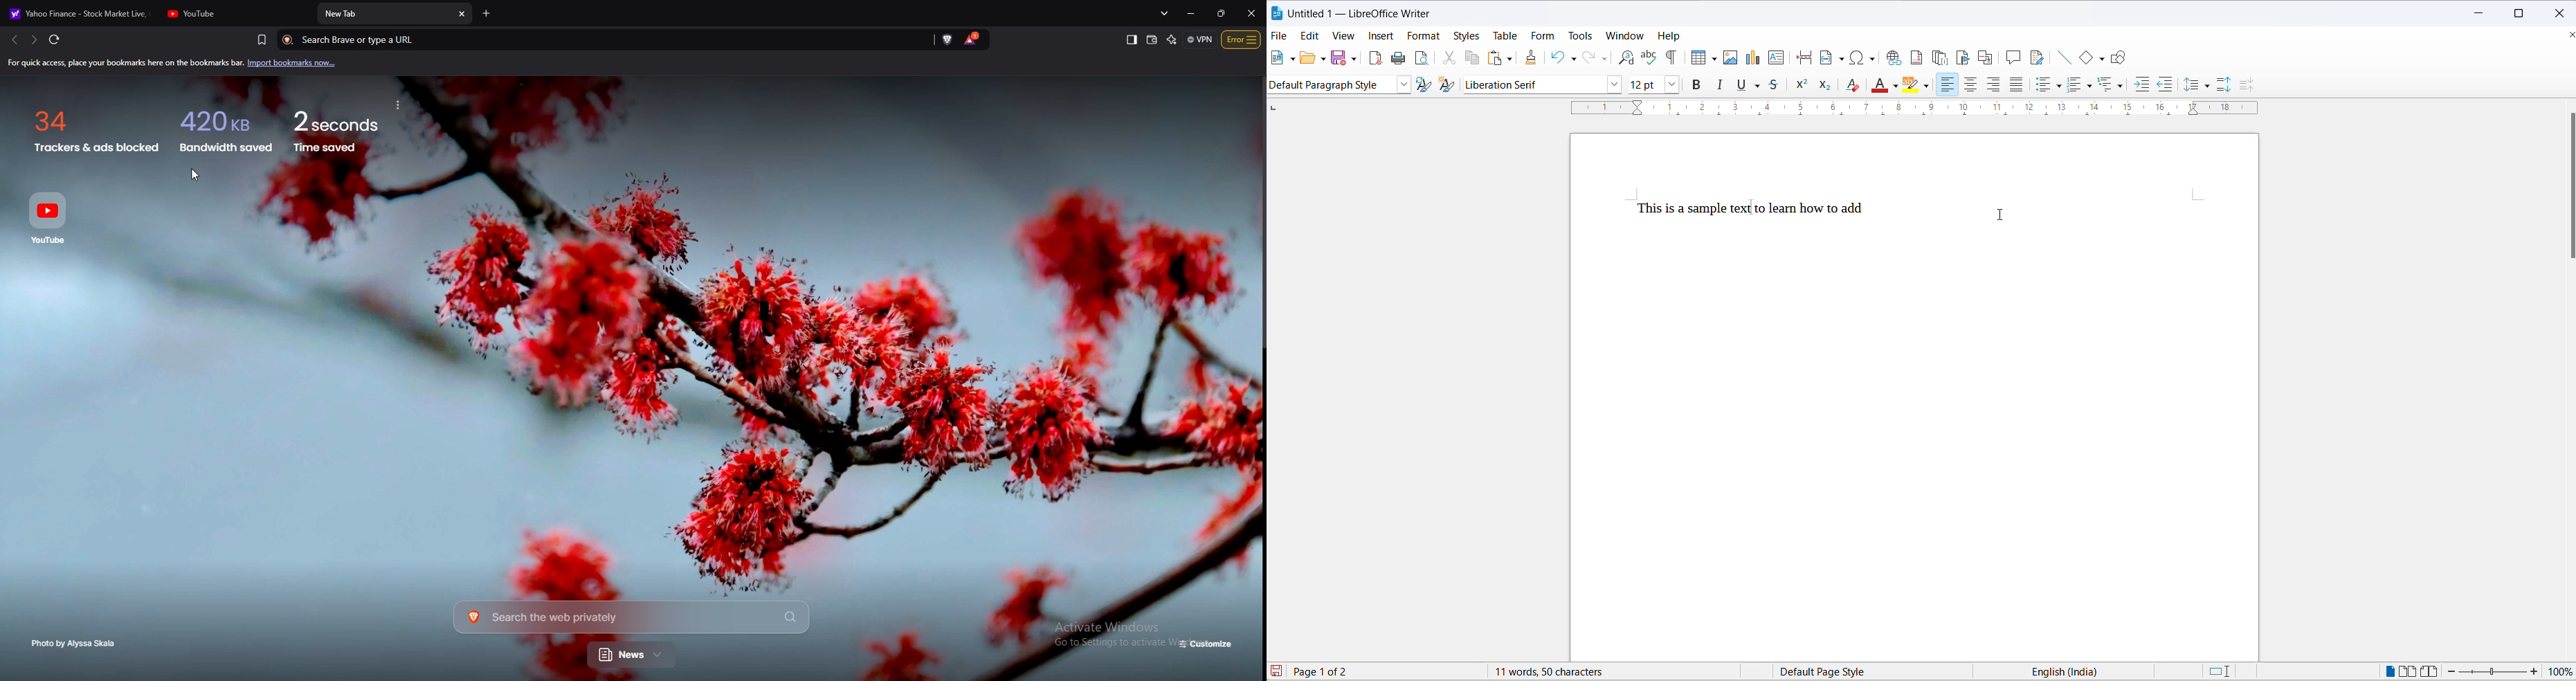 The height and width of the screenshot is (700, 2576). I want to click on maximize, so click(2521, 11).